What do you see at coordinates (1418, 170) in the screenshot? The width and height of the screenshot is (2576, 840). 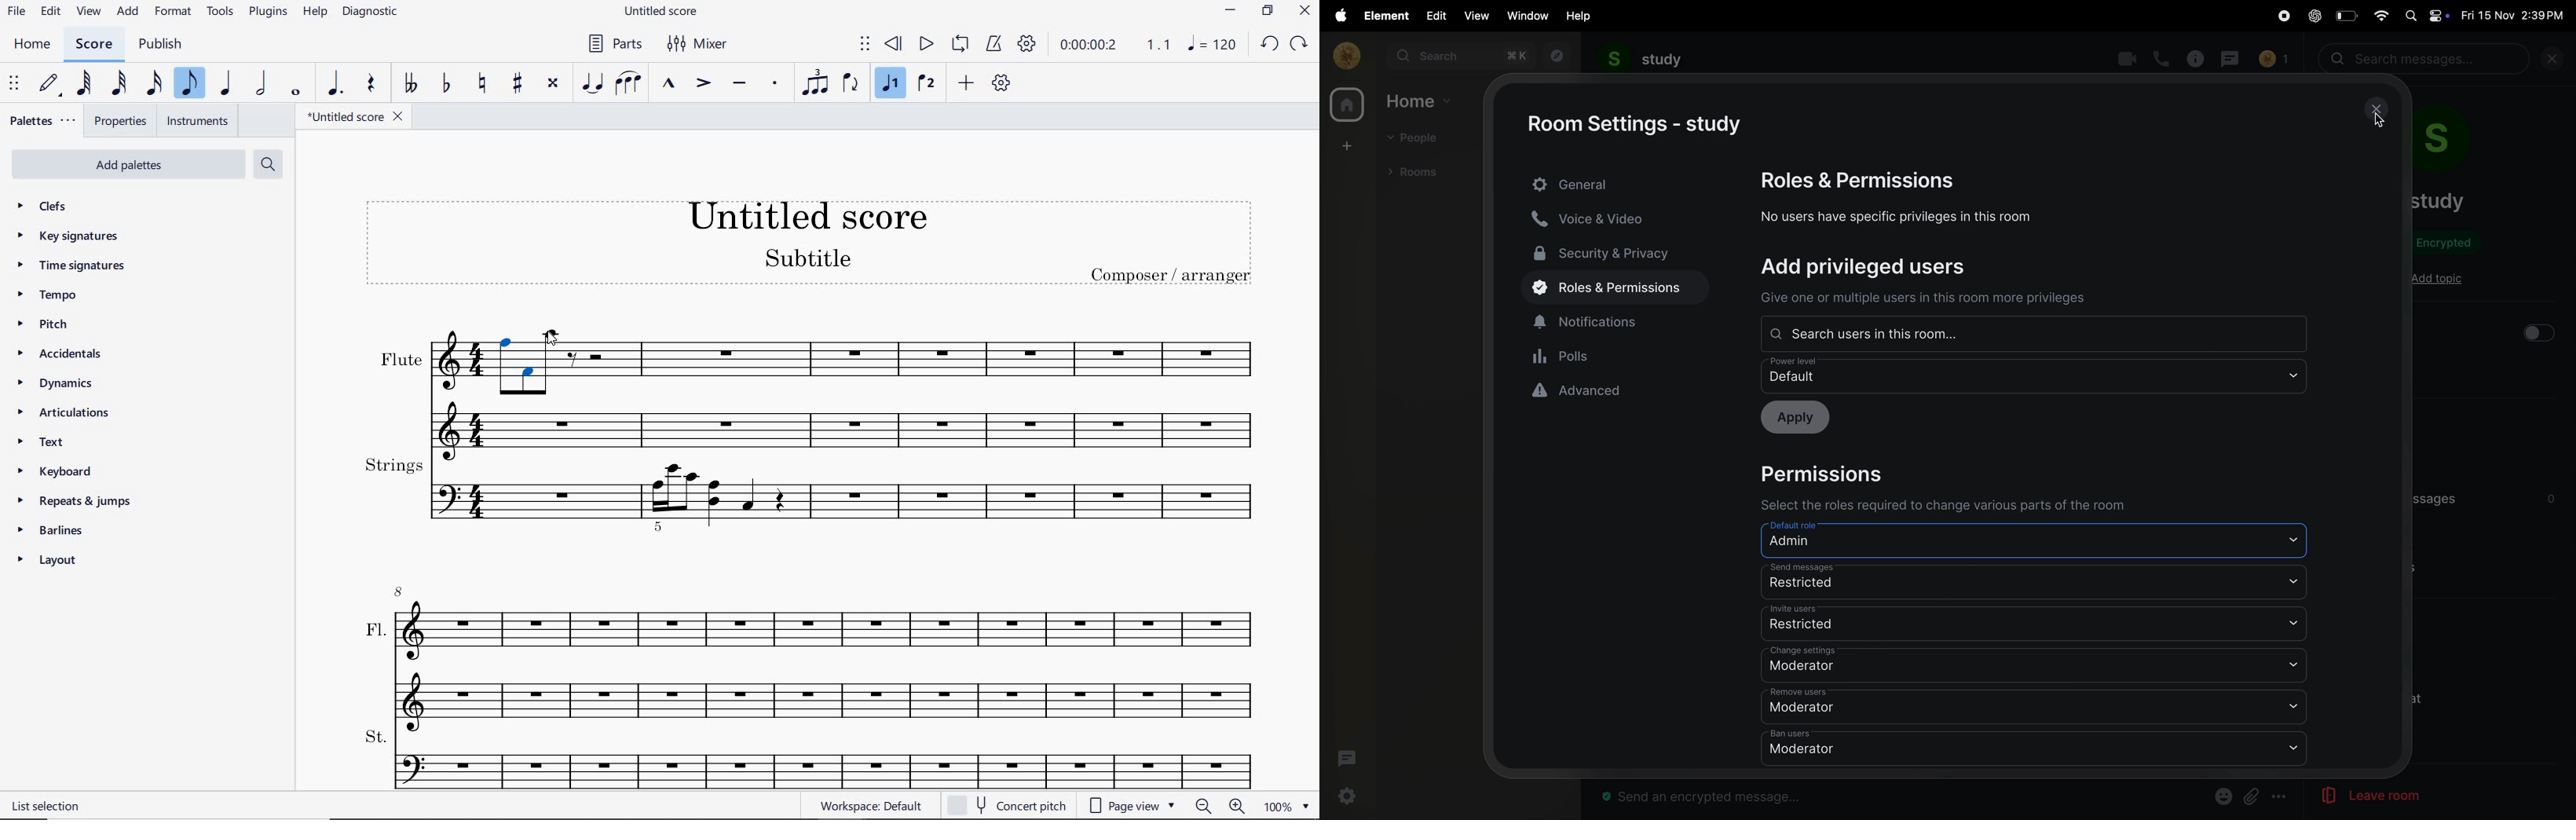 I see `rooms` at bounding box center [1418, 170].